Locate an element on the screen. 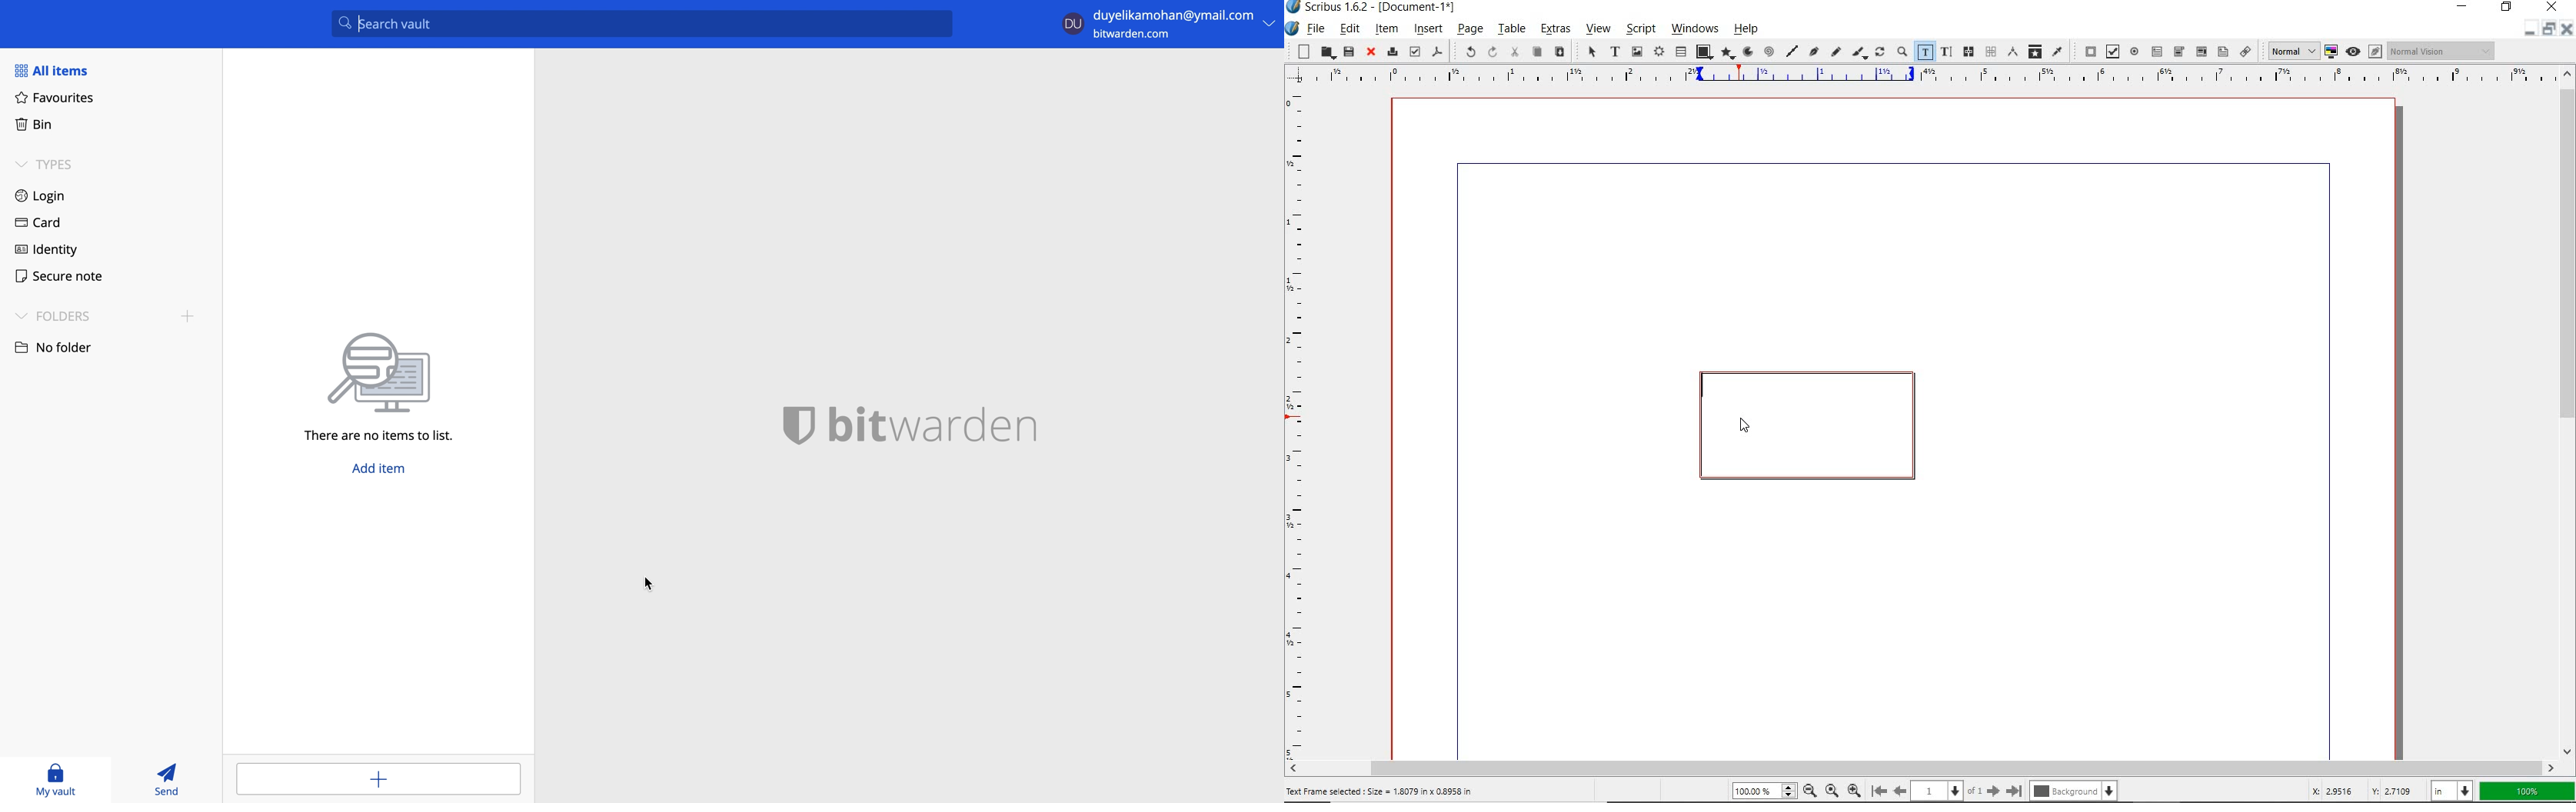  Last Page is located at coordinates (2015, 791).